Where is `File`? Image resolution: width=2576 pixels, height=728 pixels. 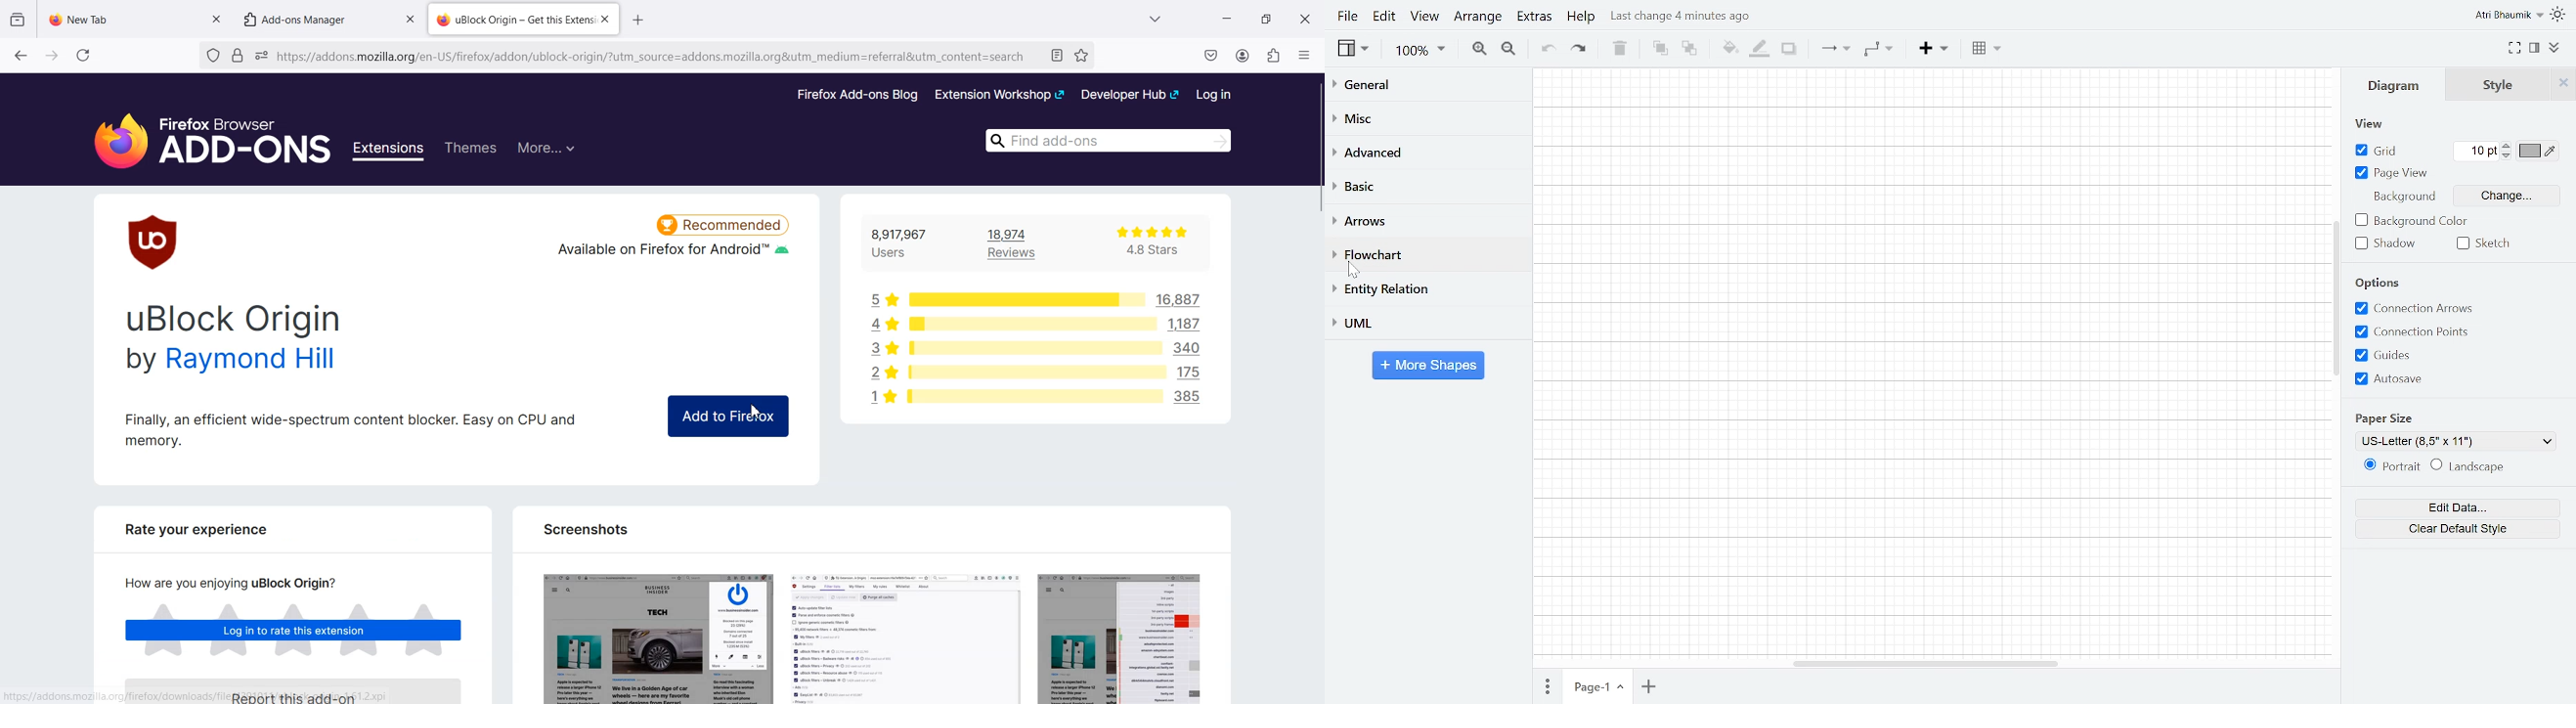
File is located at coordinates (1345, 16).